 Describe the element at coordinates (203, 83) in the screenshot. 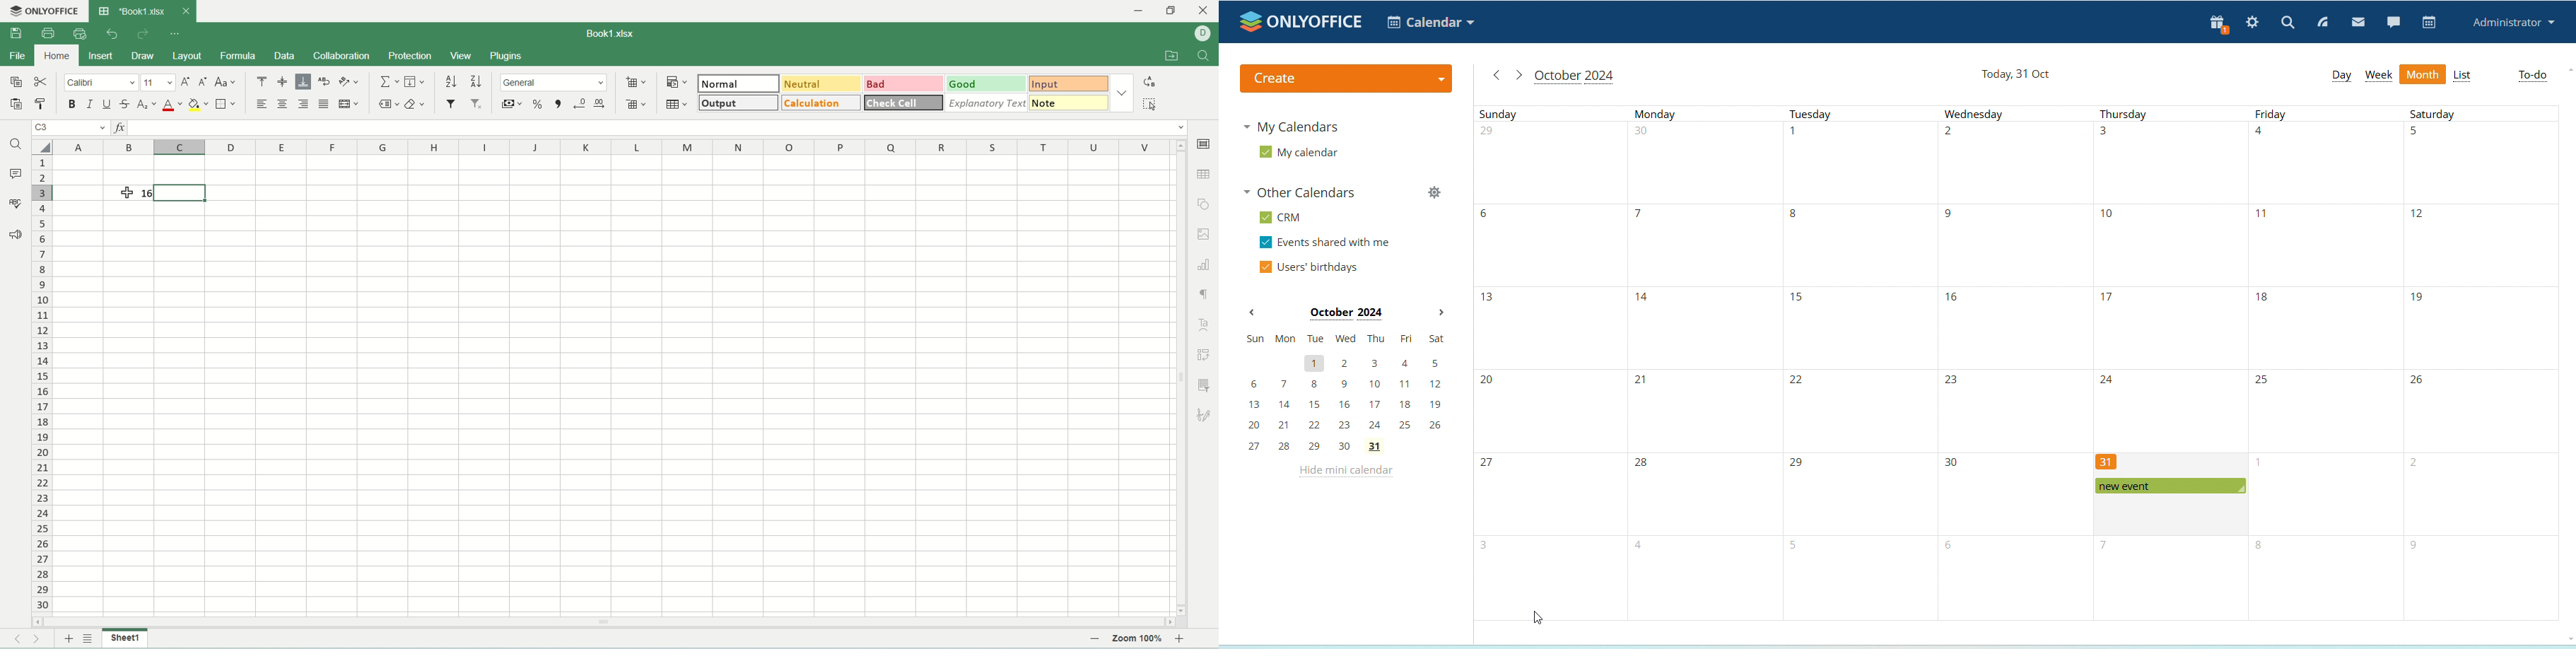

I see `decrease font size` at that location.